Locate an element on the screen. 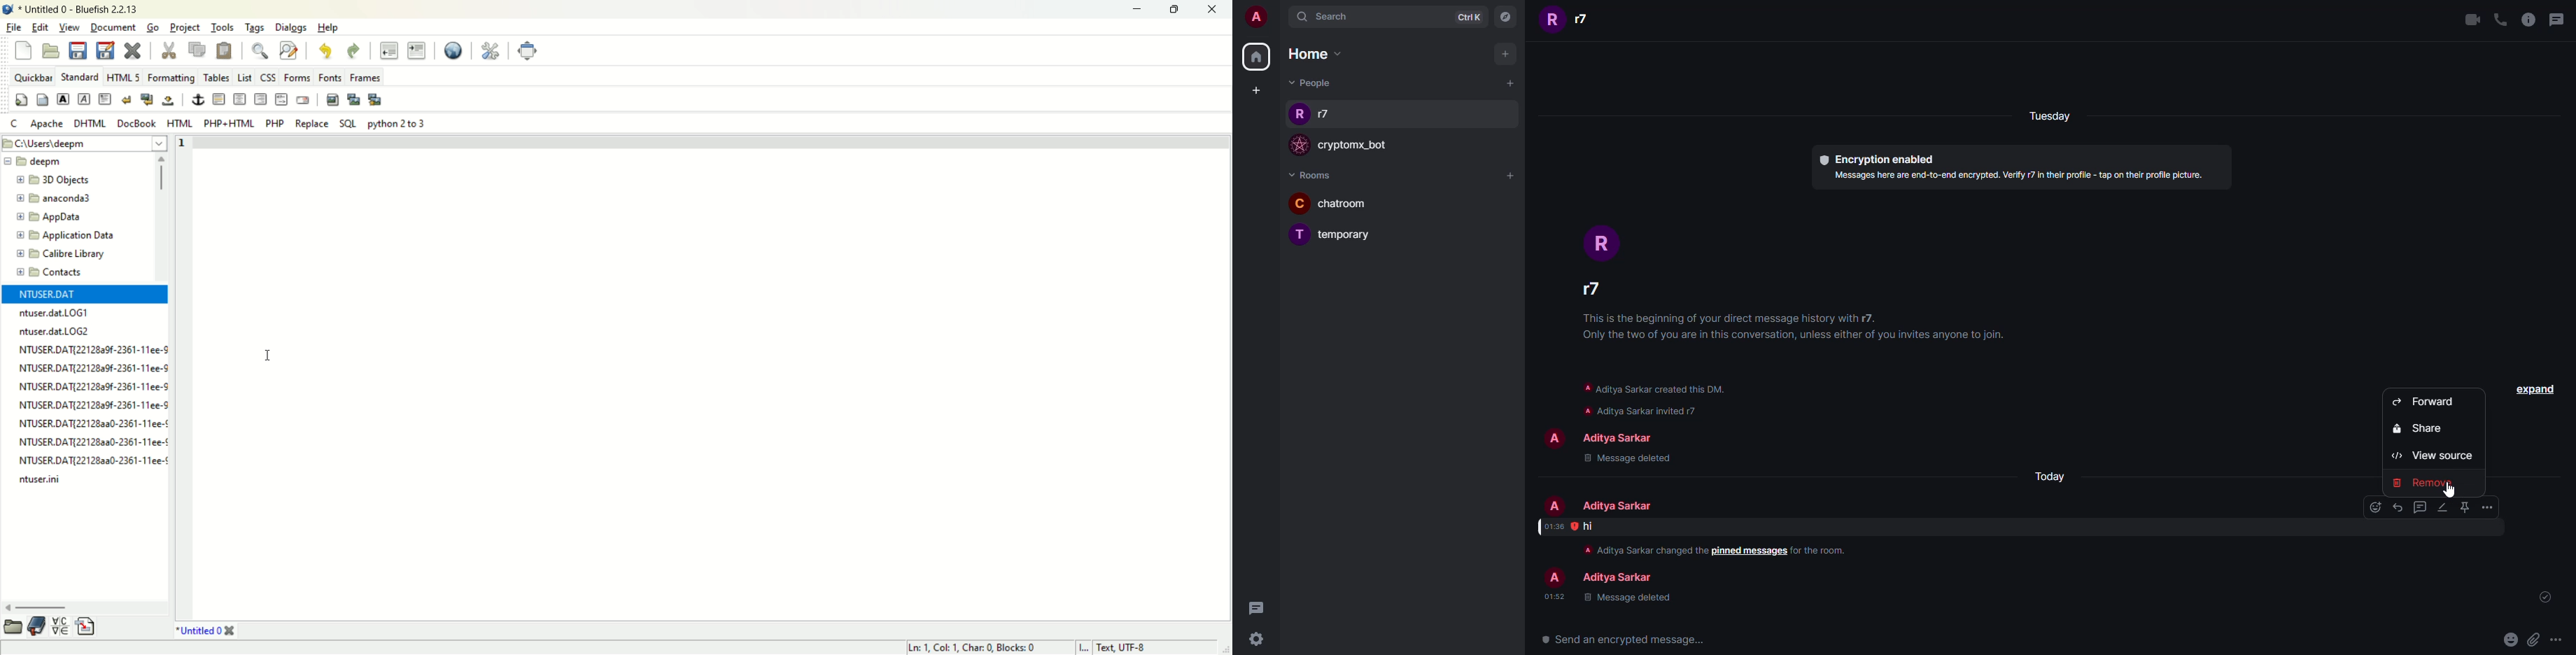 This screenshot has height=672, width=2576. folder name is located at coordinates (67, 217).